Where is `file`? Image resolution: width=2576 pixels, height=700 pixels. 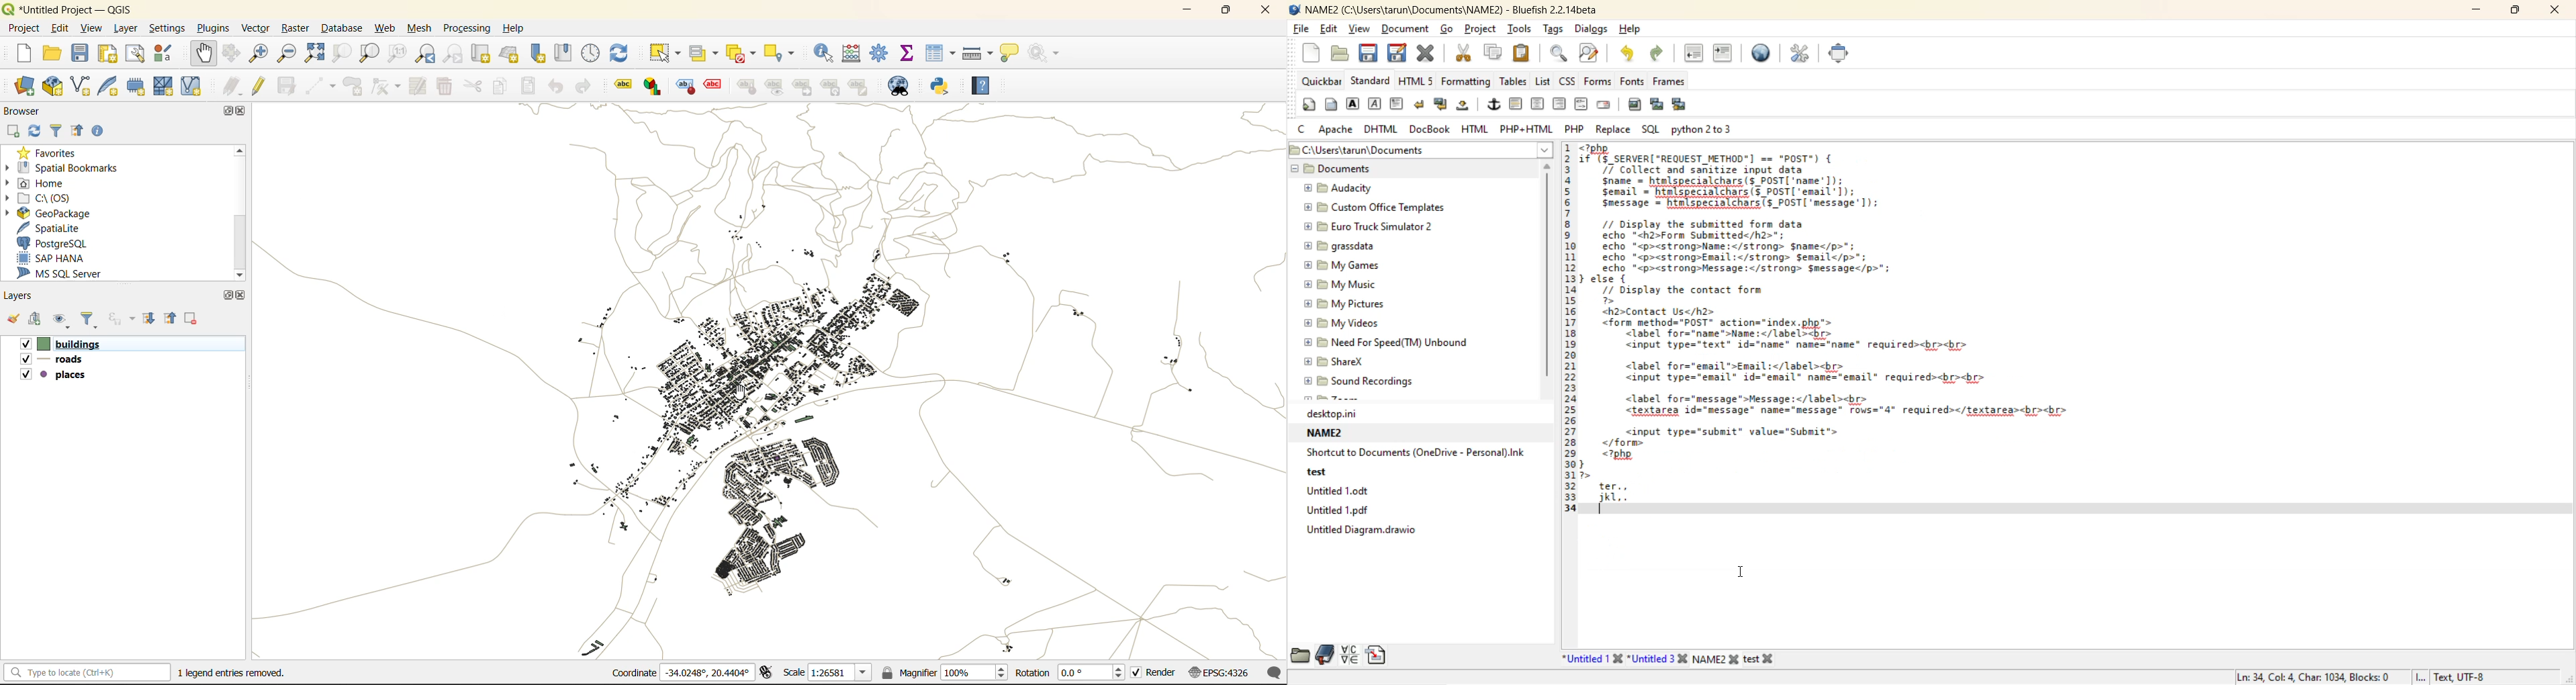
file is located at coordinates (1301, 28).